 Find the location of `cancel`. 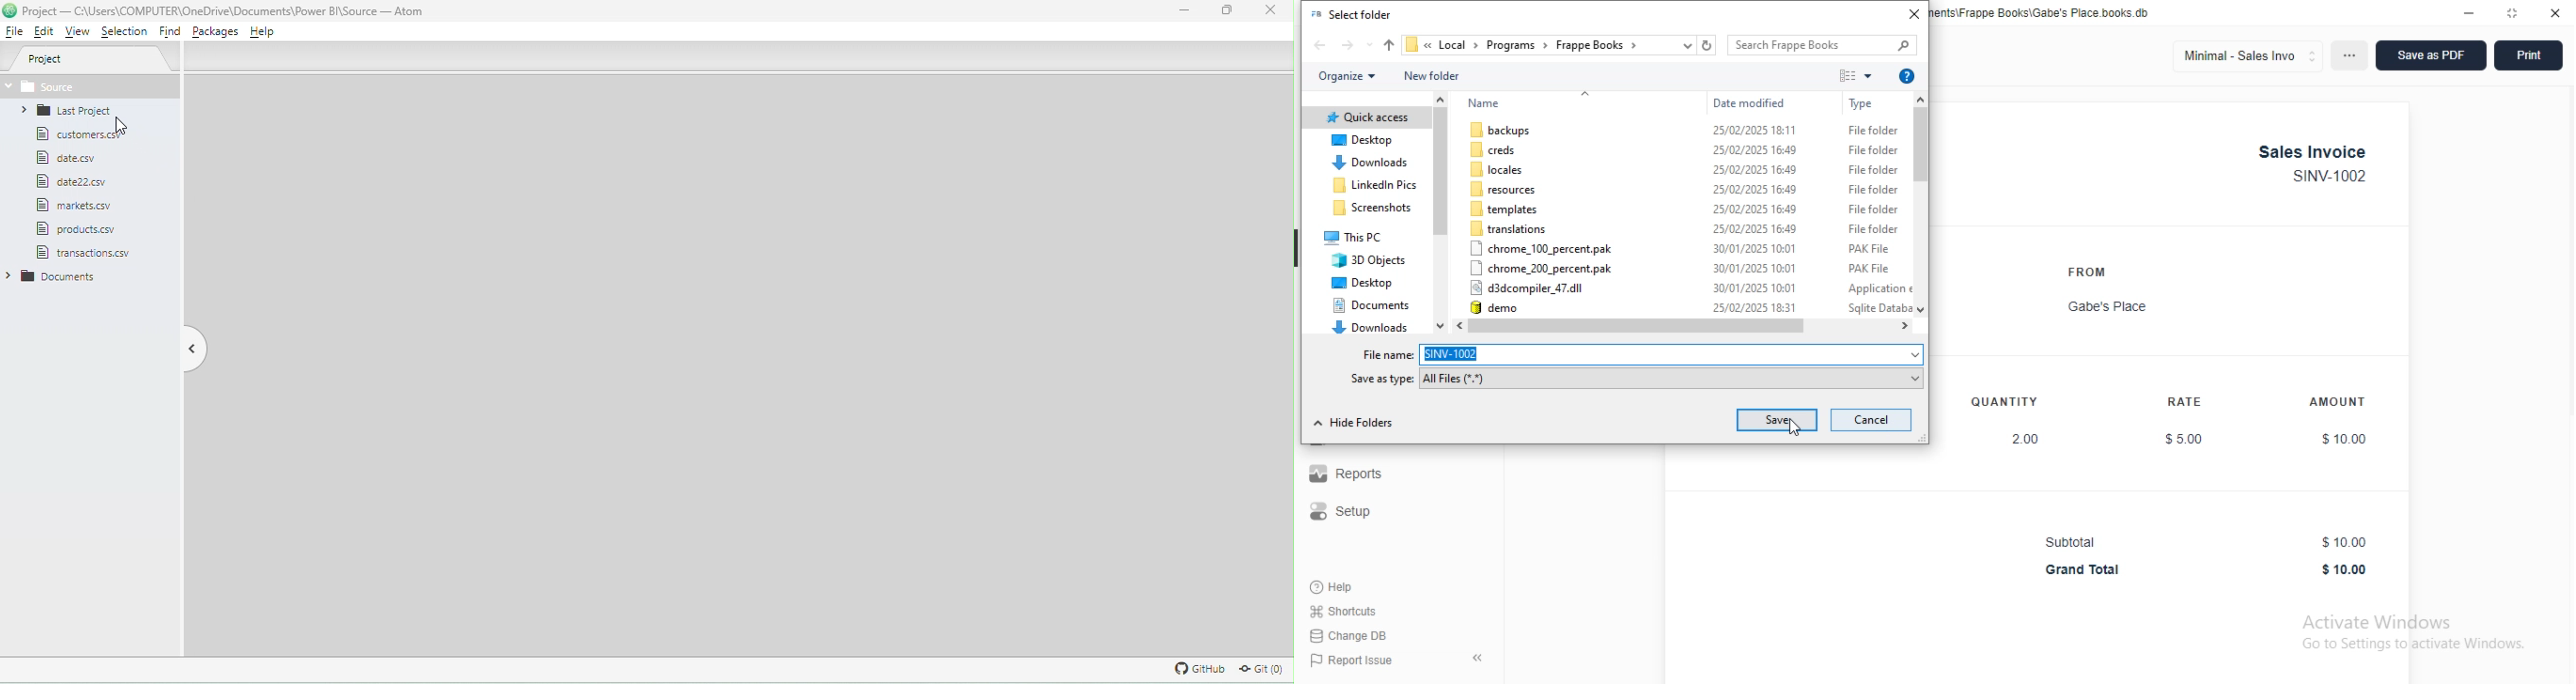

cancel is located at coordinates (1871, 420).